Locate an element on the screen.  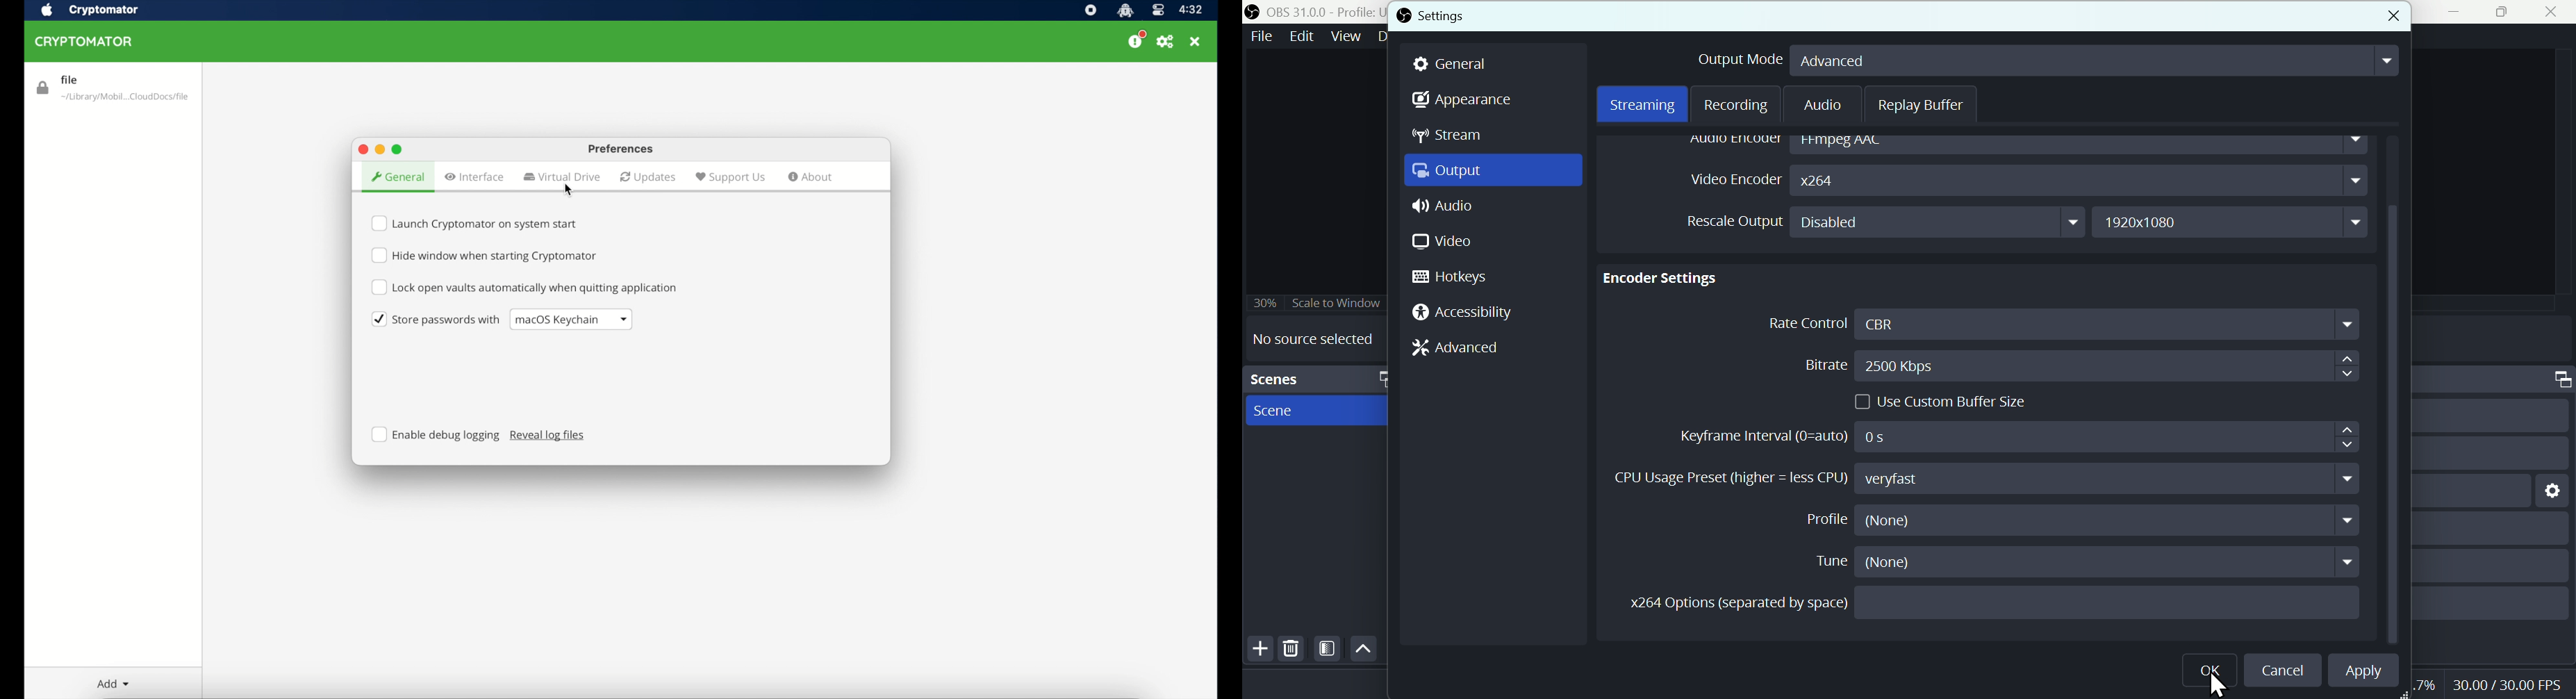
Hot keys is located at coordinates (1459, 277).